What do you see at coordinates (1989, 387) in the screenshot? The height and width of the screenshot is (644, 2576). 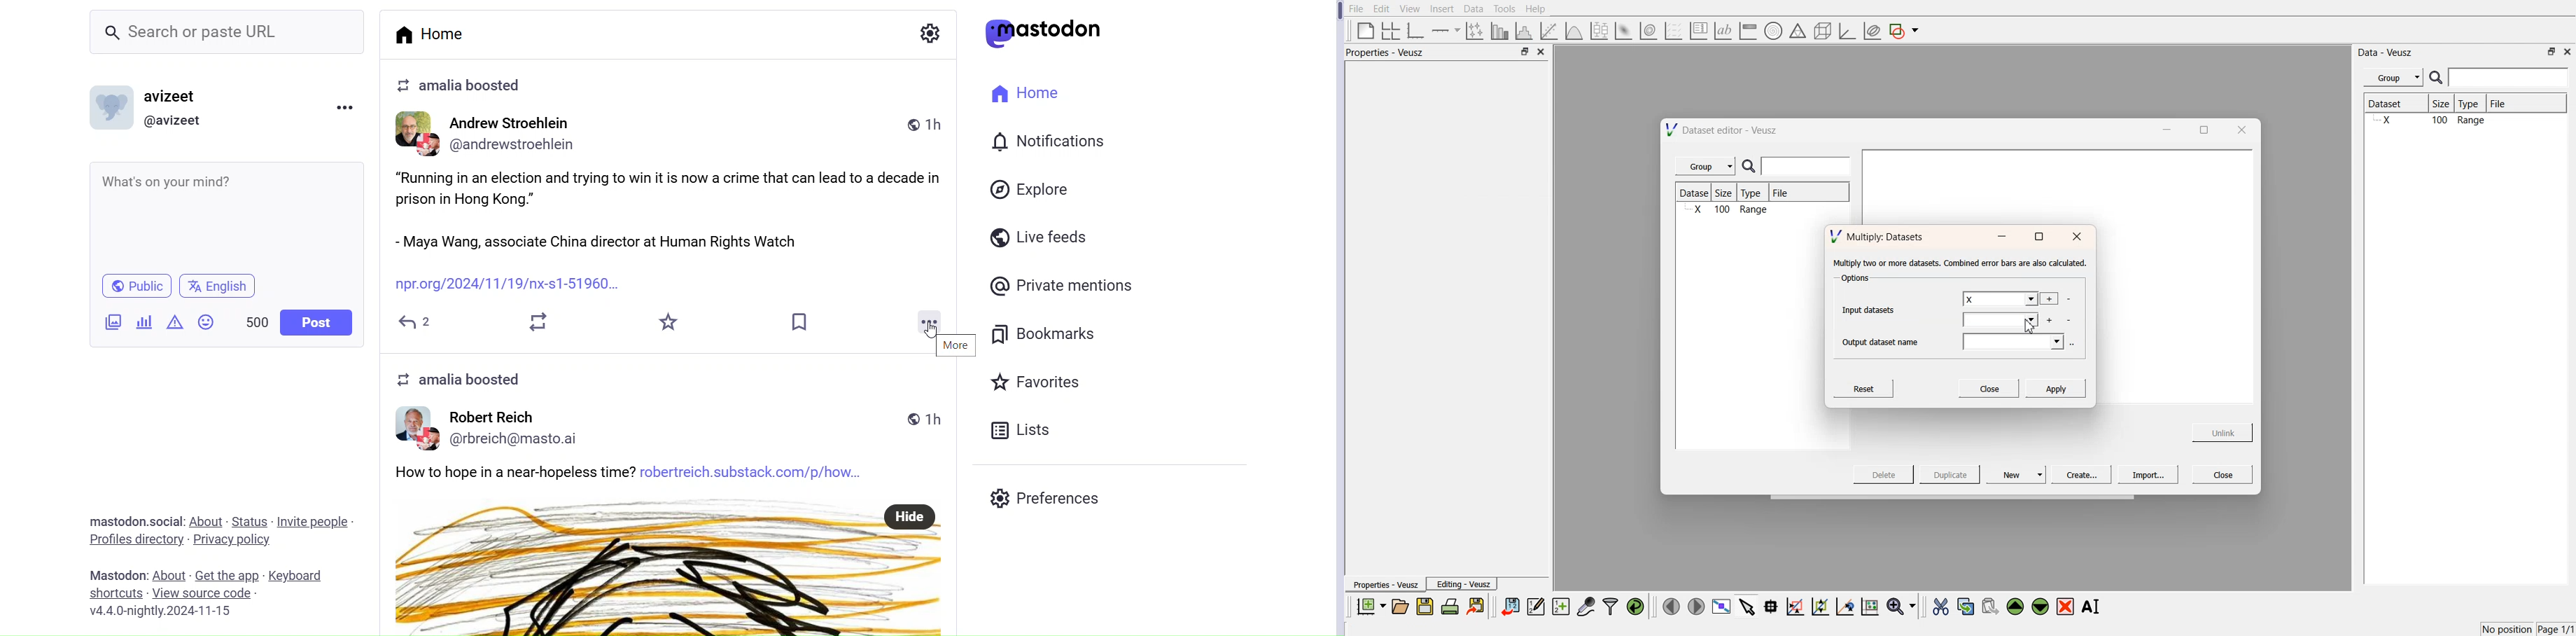 I see `Close.` at bounding box center [1989, 387].